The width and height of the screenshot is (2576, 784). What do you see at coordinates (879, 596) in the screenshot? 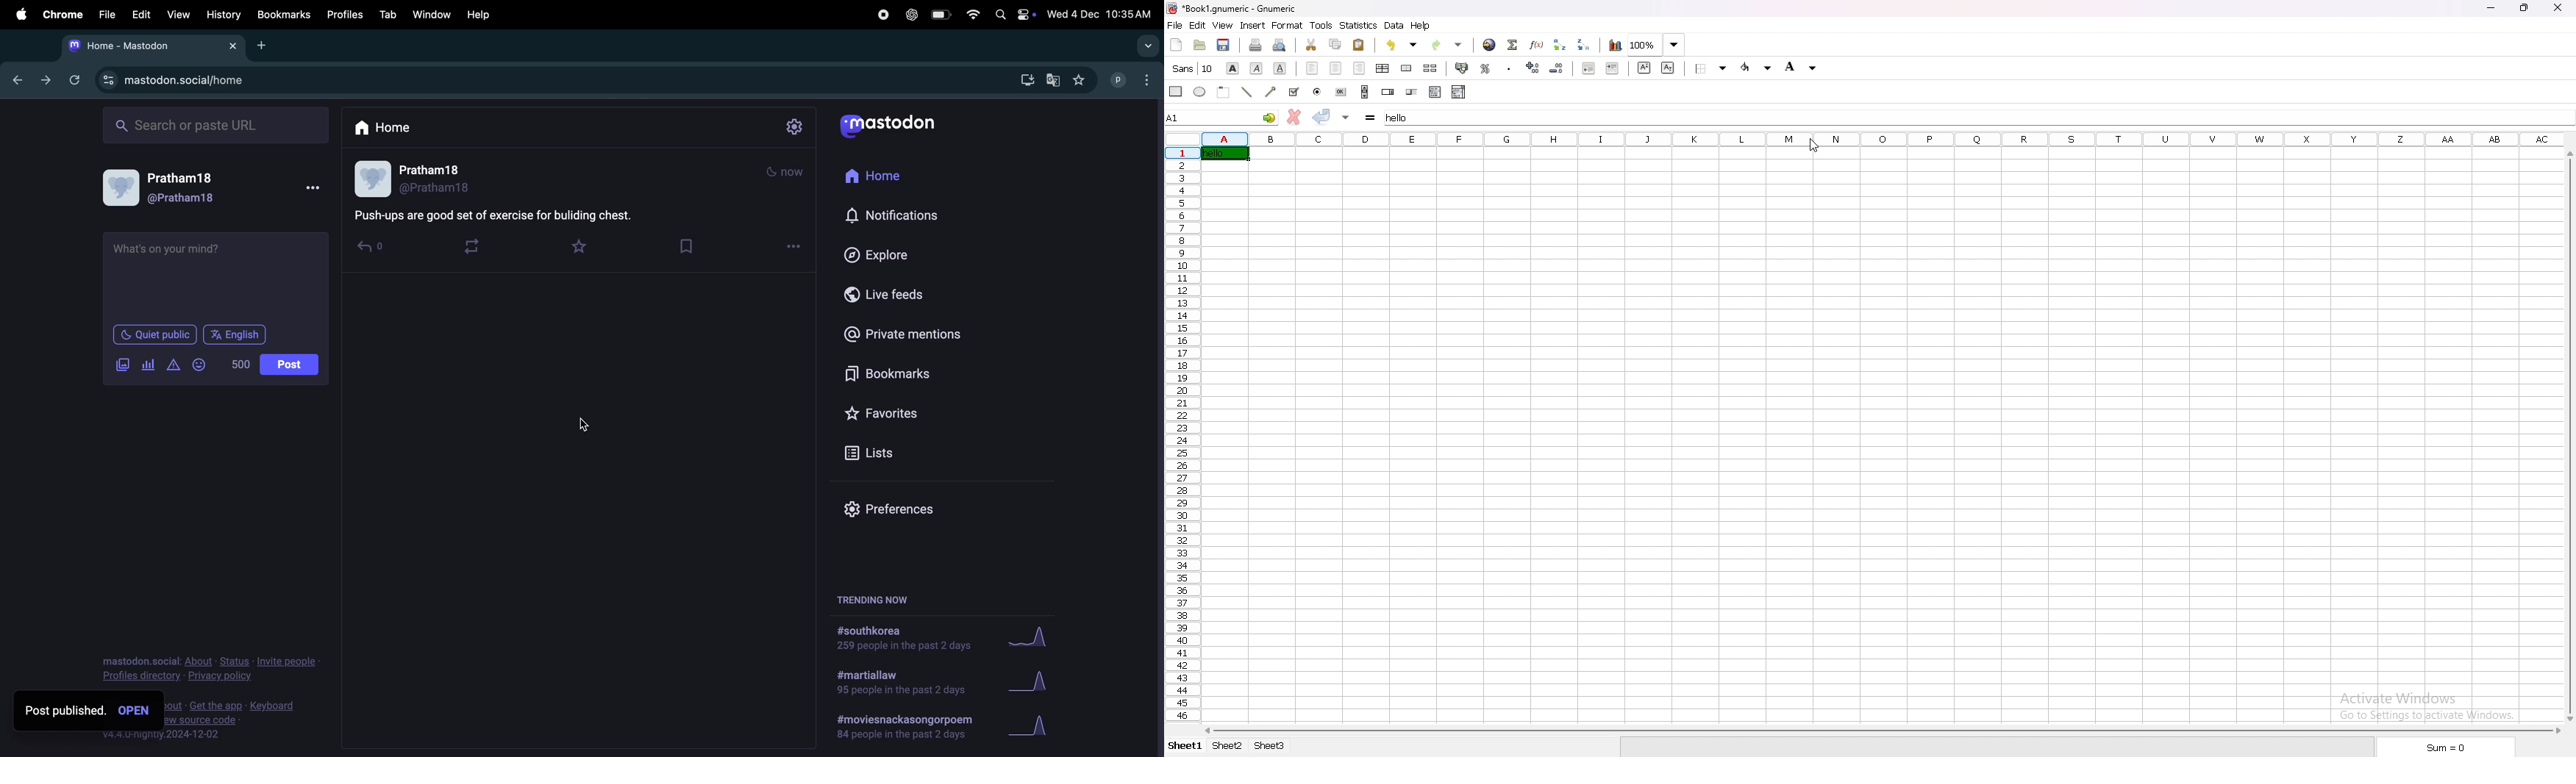
I see `Trending now` at bounding box center [879, 596].